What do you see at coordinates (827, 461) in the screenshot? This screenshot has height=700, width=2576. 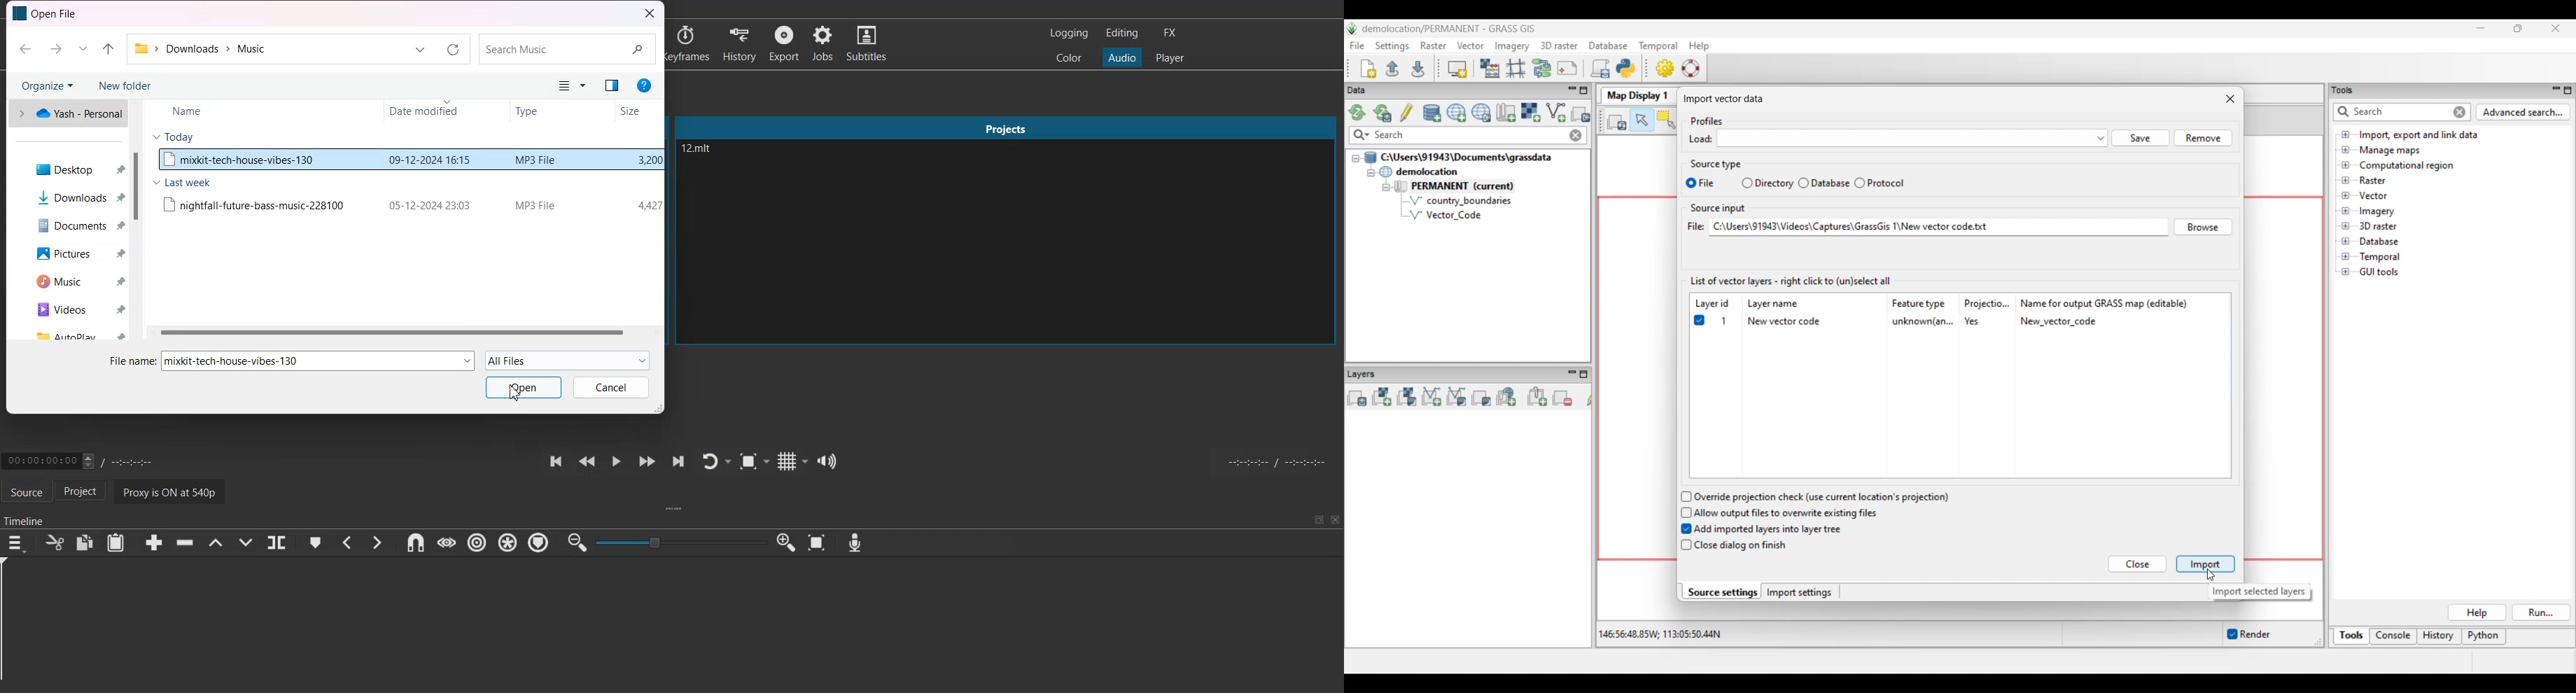 I see `Show the volume control` at bounding box center [827, 461].